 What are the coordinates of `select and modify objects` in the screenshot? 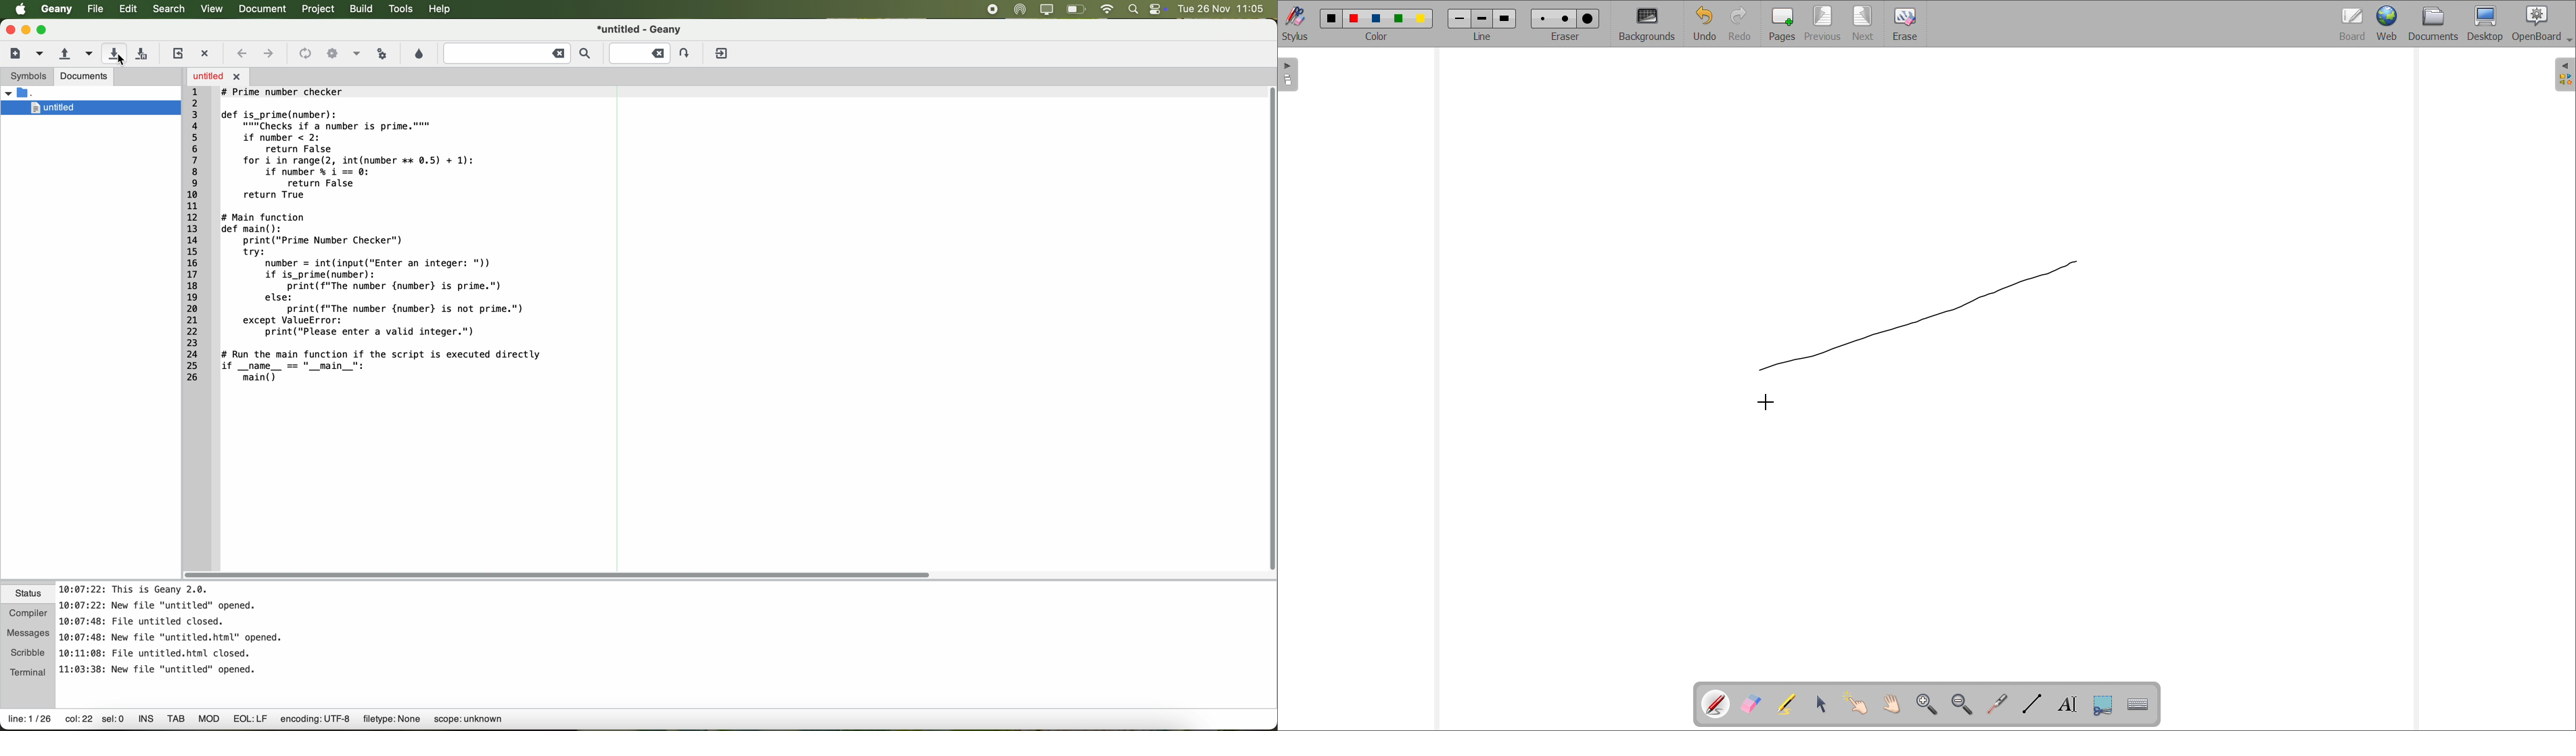 It's located at (1822, 704).